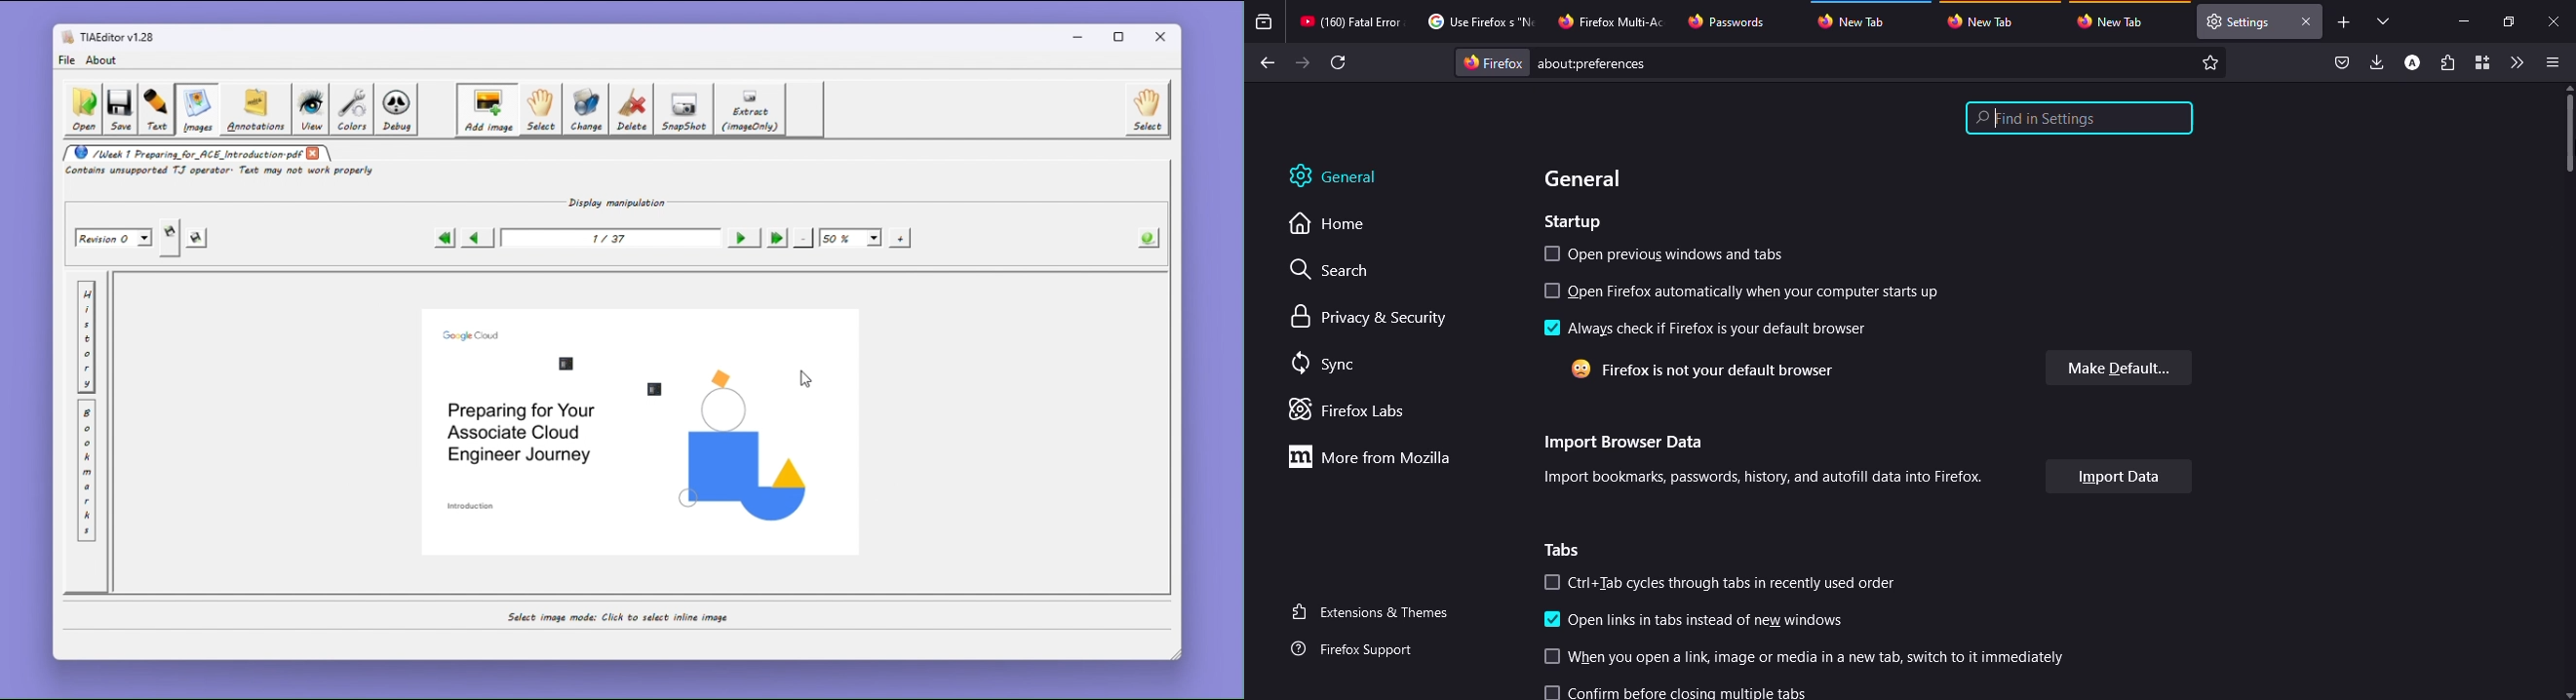 This screenshot has width=2576, height=700. I want to click on add tab, so click(2344, 22).